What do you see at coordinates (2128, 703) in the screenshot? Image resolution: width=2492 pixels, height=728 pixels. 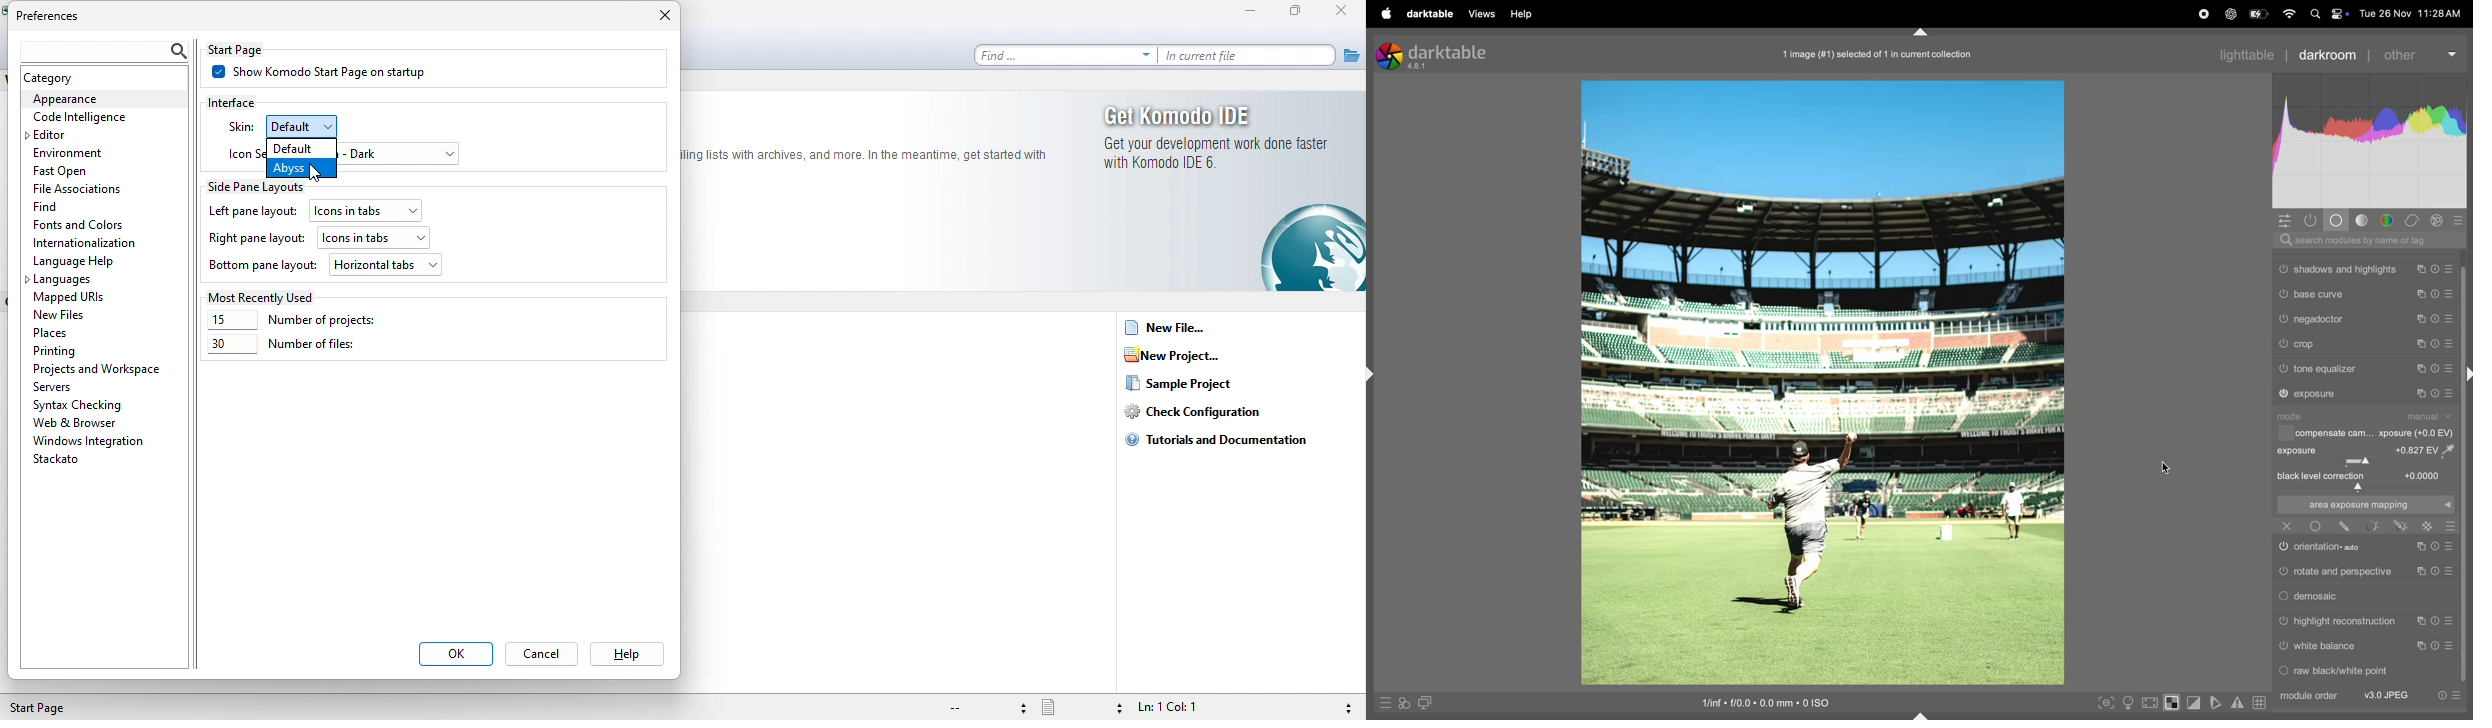 I see `toggle iso` at bounding box center [2128, 703].